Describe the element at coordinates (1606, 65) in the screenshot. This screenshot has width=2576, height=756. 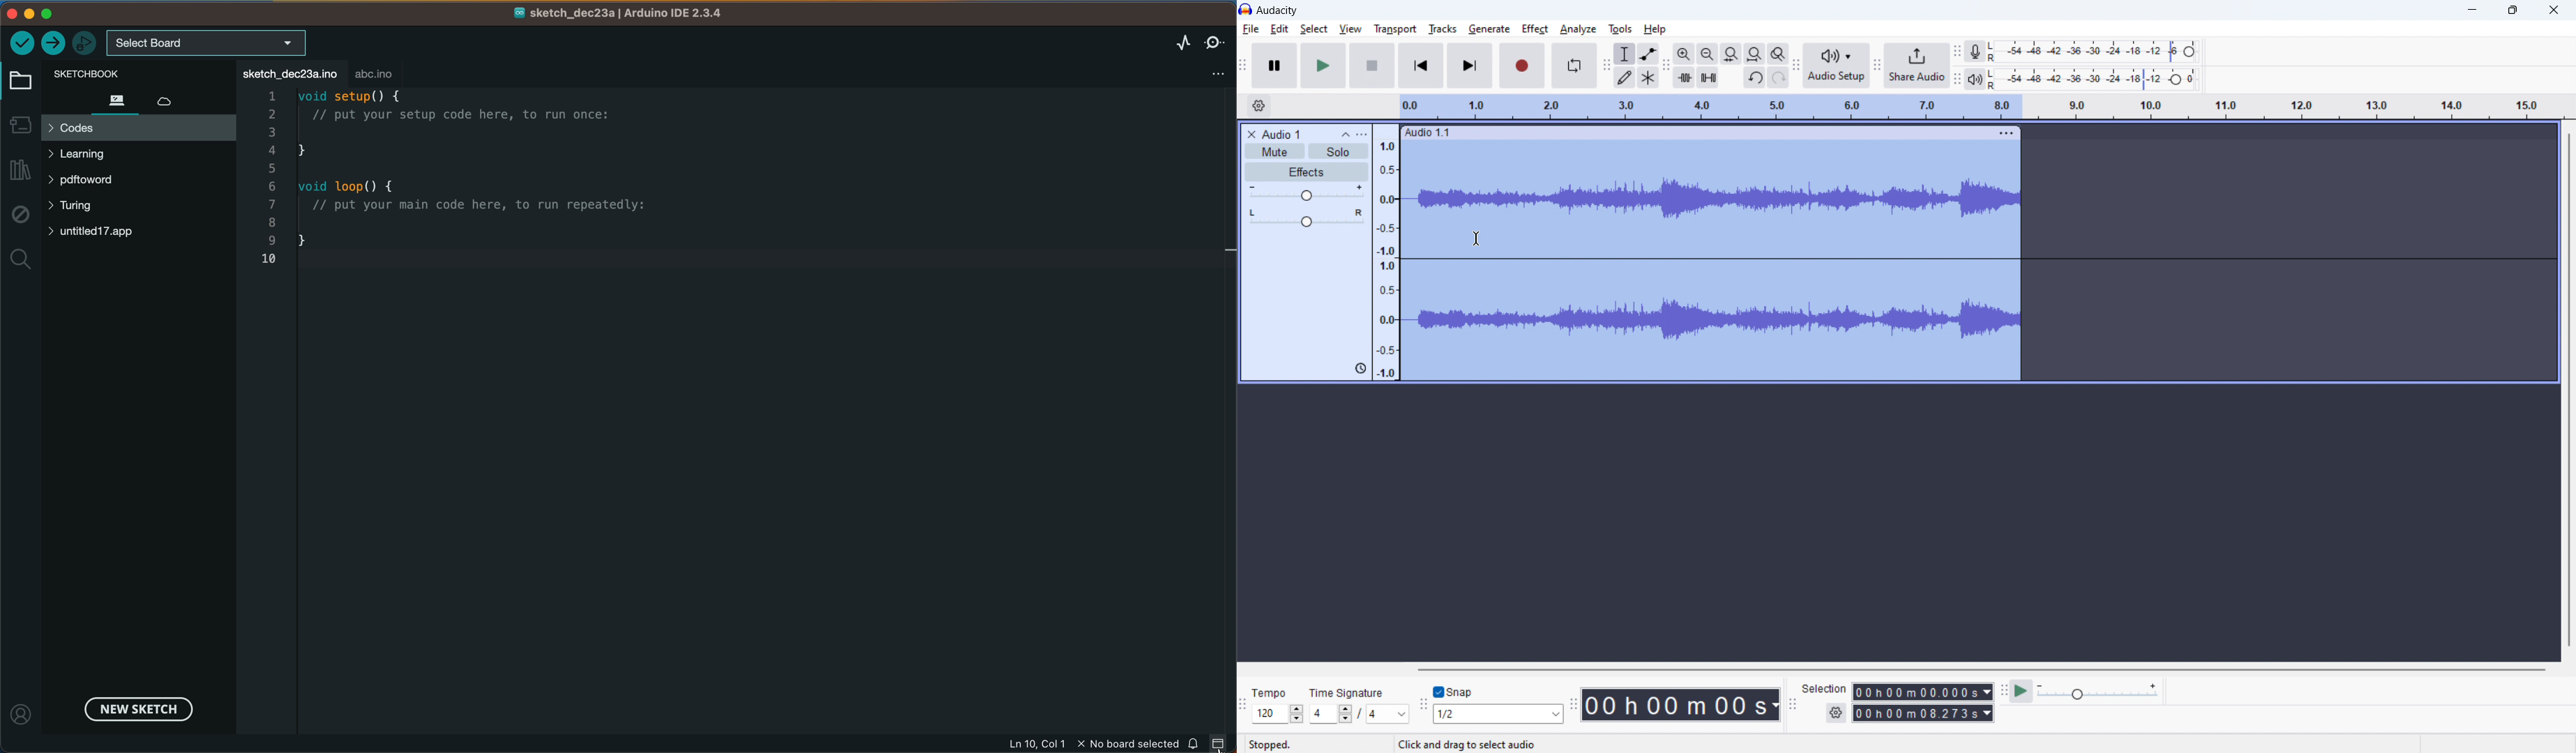
I see `tools toolbar` at that location.